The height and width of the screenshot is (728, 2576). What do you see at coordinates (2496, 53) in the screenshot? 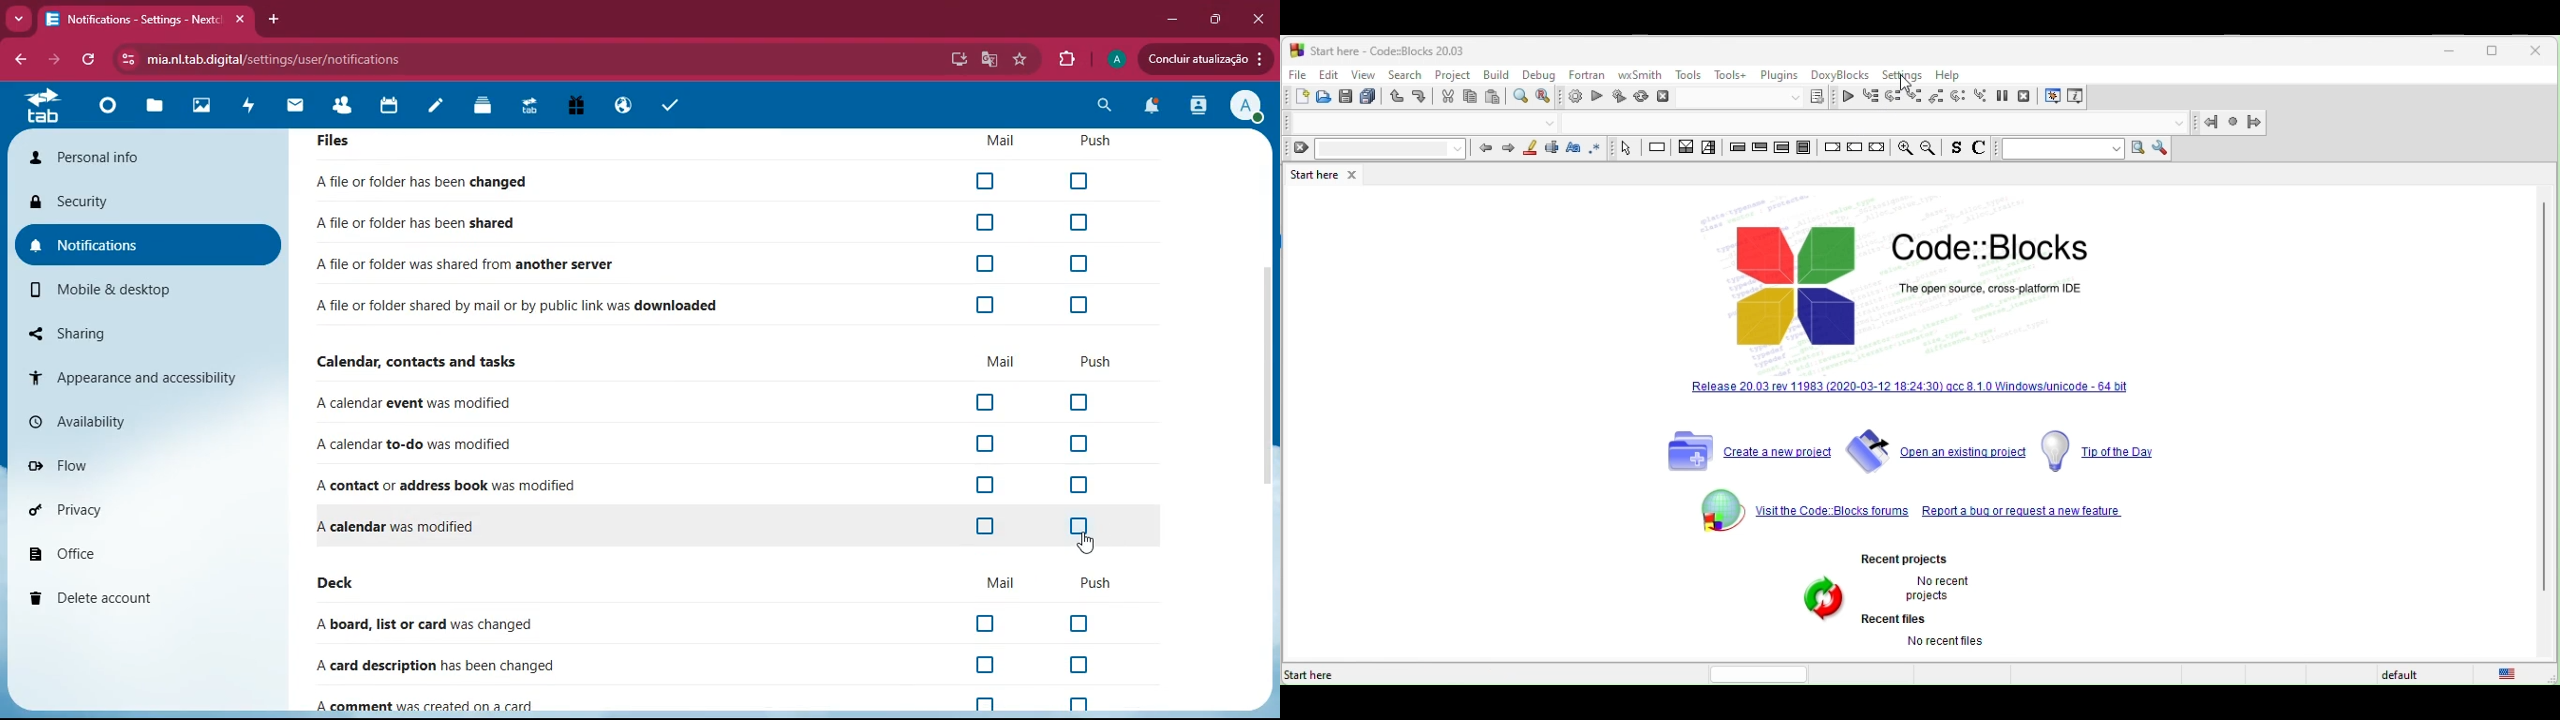
I see `maximize` at bounding box center [2496, 53].